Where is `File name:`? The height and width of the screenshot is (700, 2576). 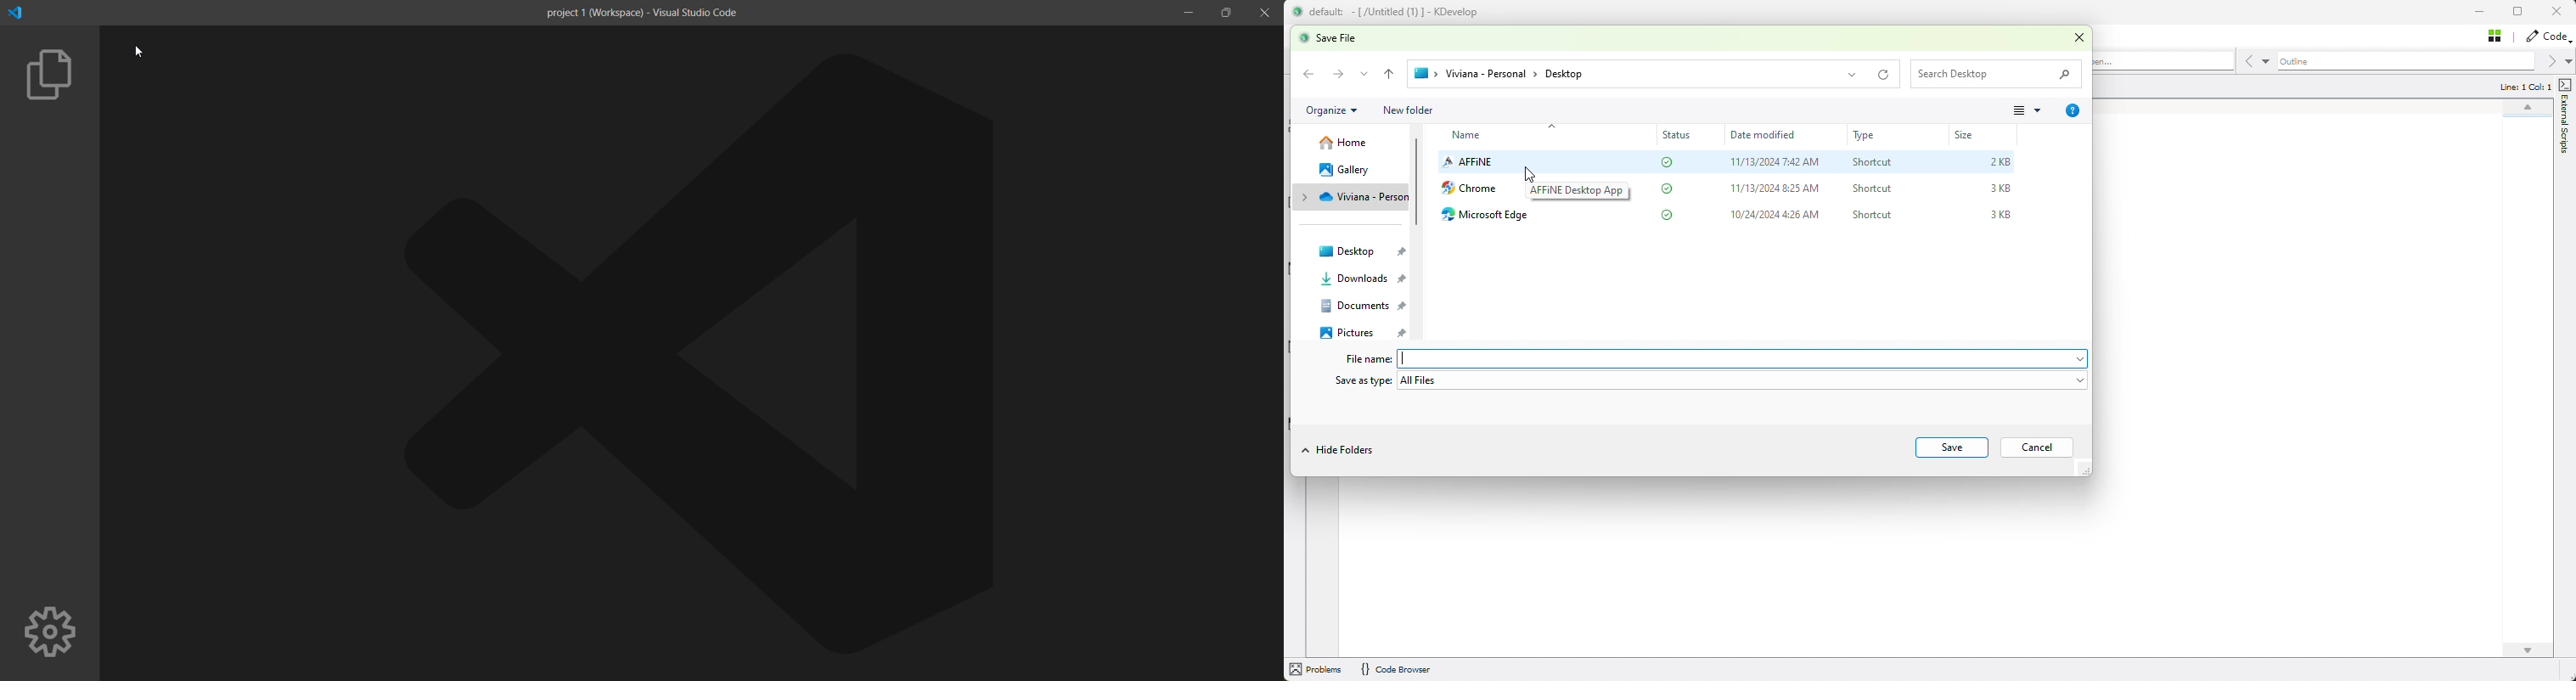 File name: is located at coordinates (1369, 360).